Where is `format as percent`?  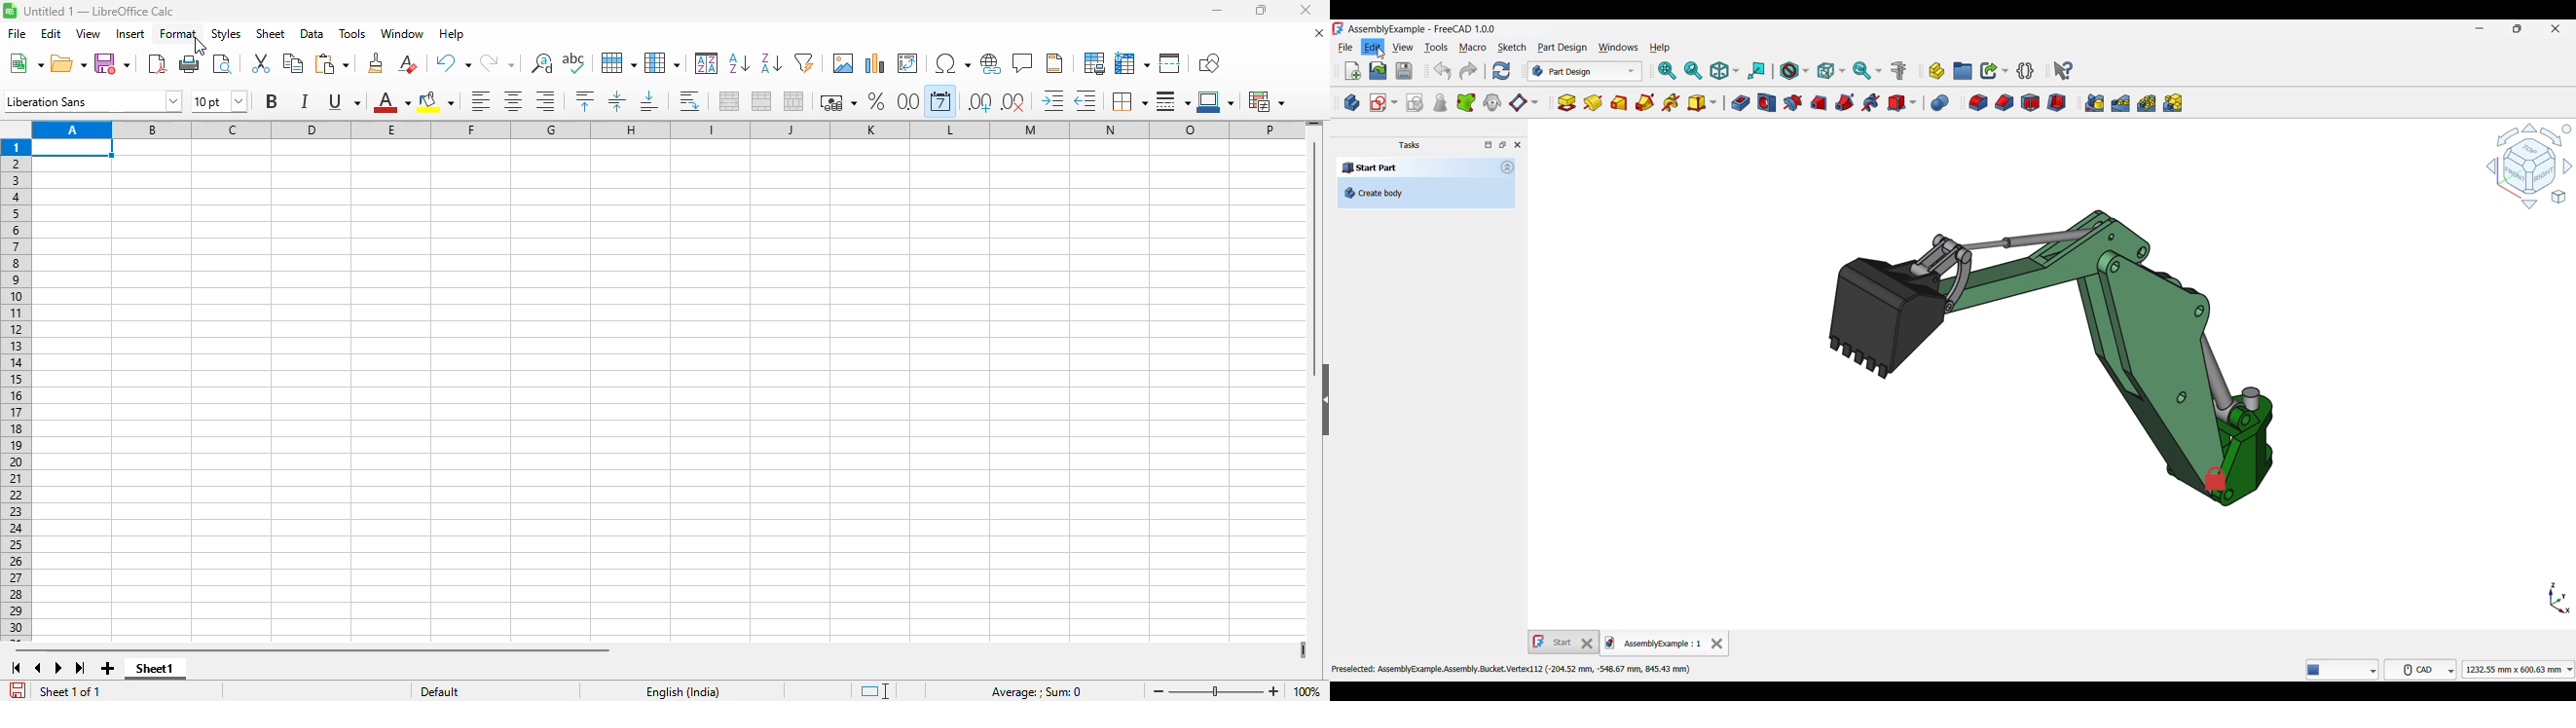
format as percent is located at coordinates (877, 101).